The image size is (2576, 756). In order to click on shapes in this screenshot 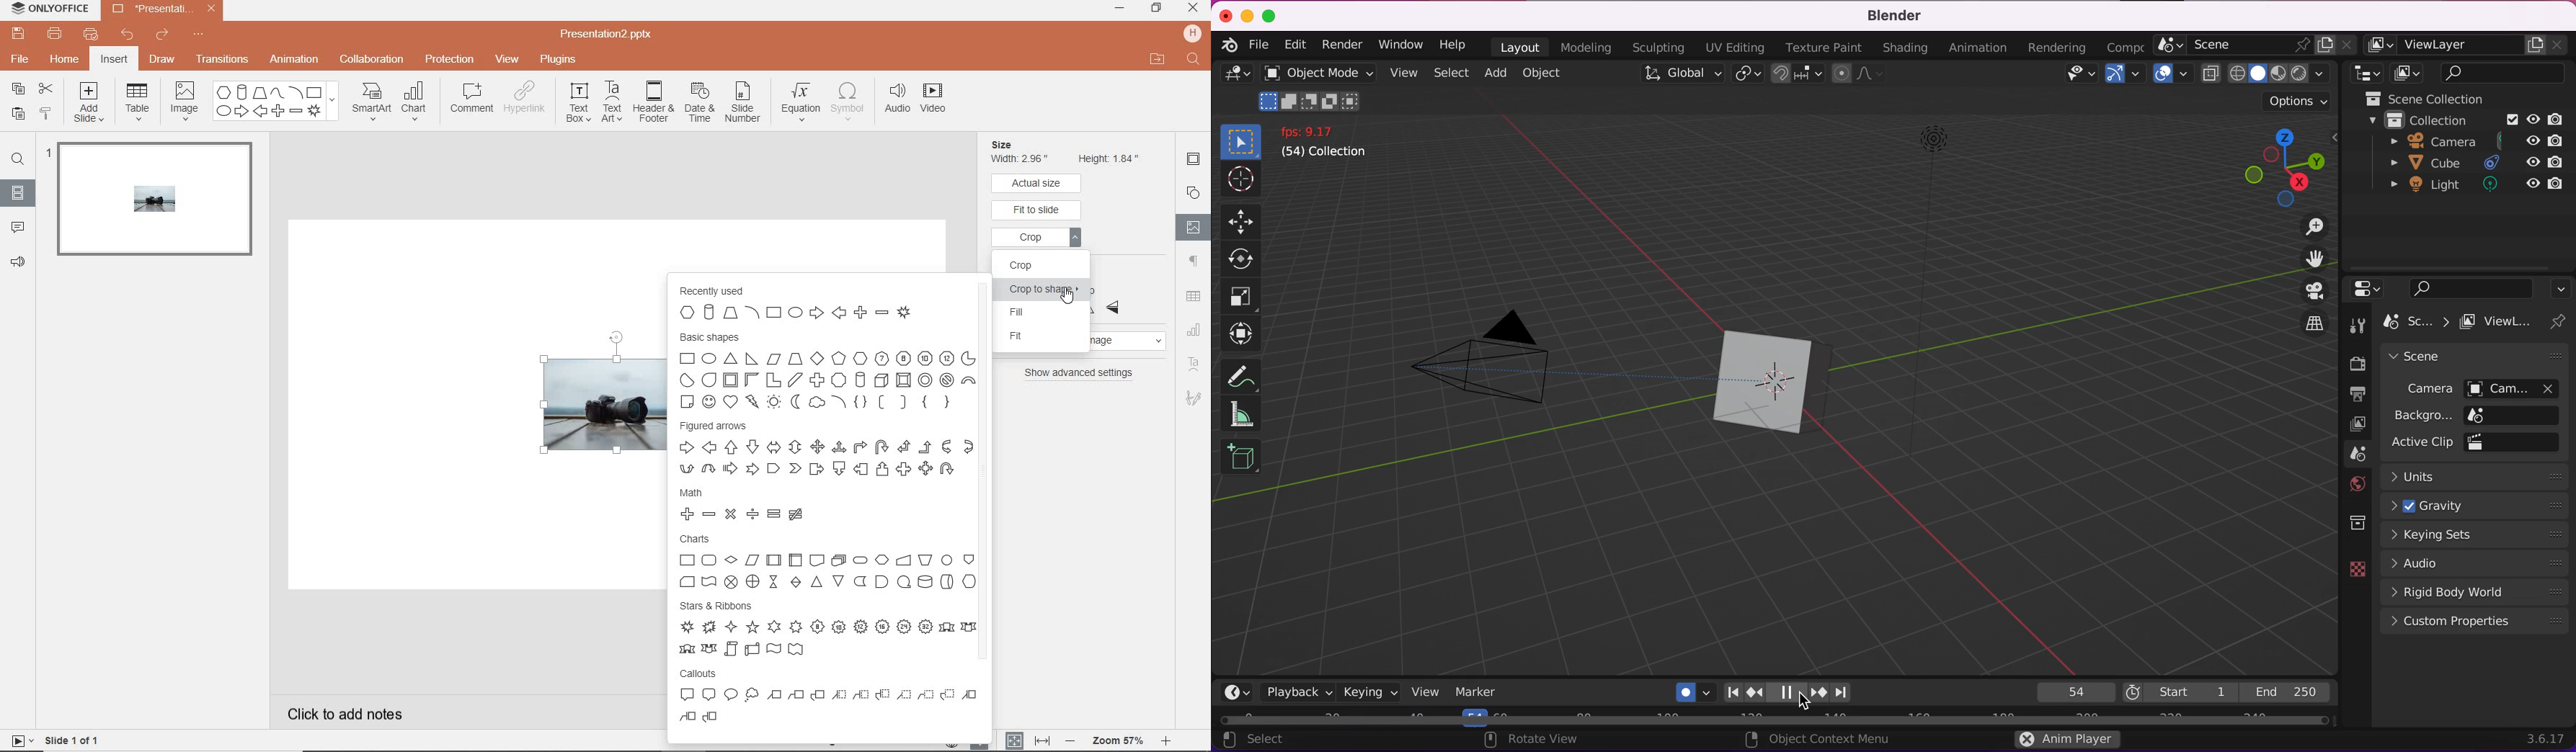, I will do `click(274, 102)`.